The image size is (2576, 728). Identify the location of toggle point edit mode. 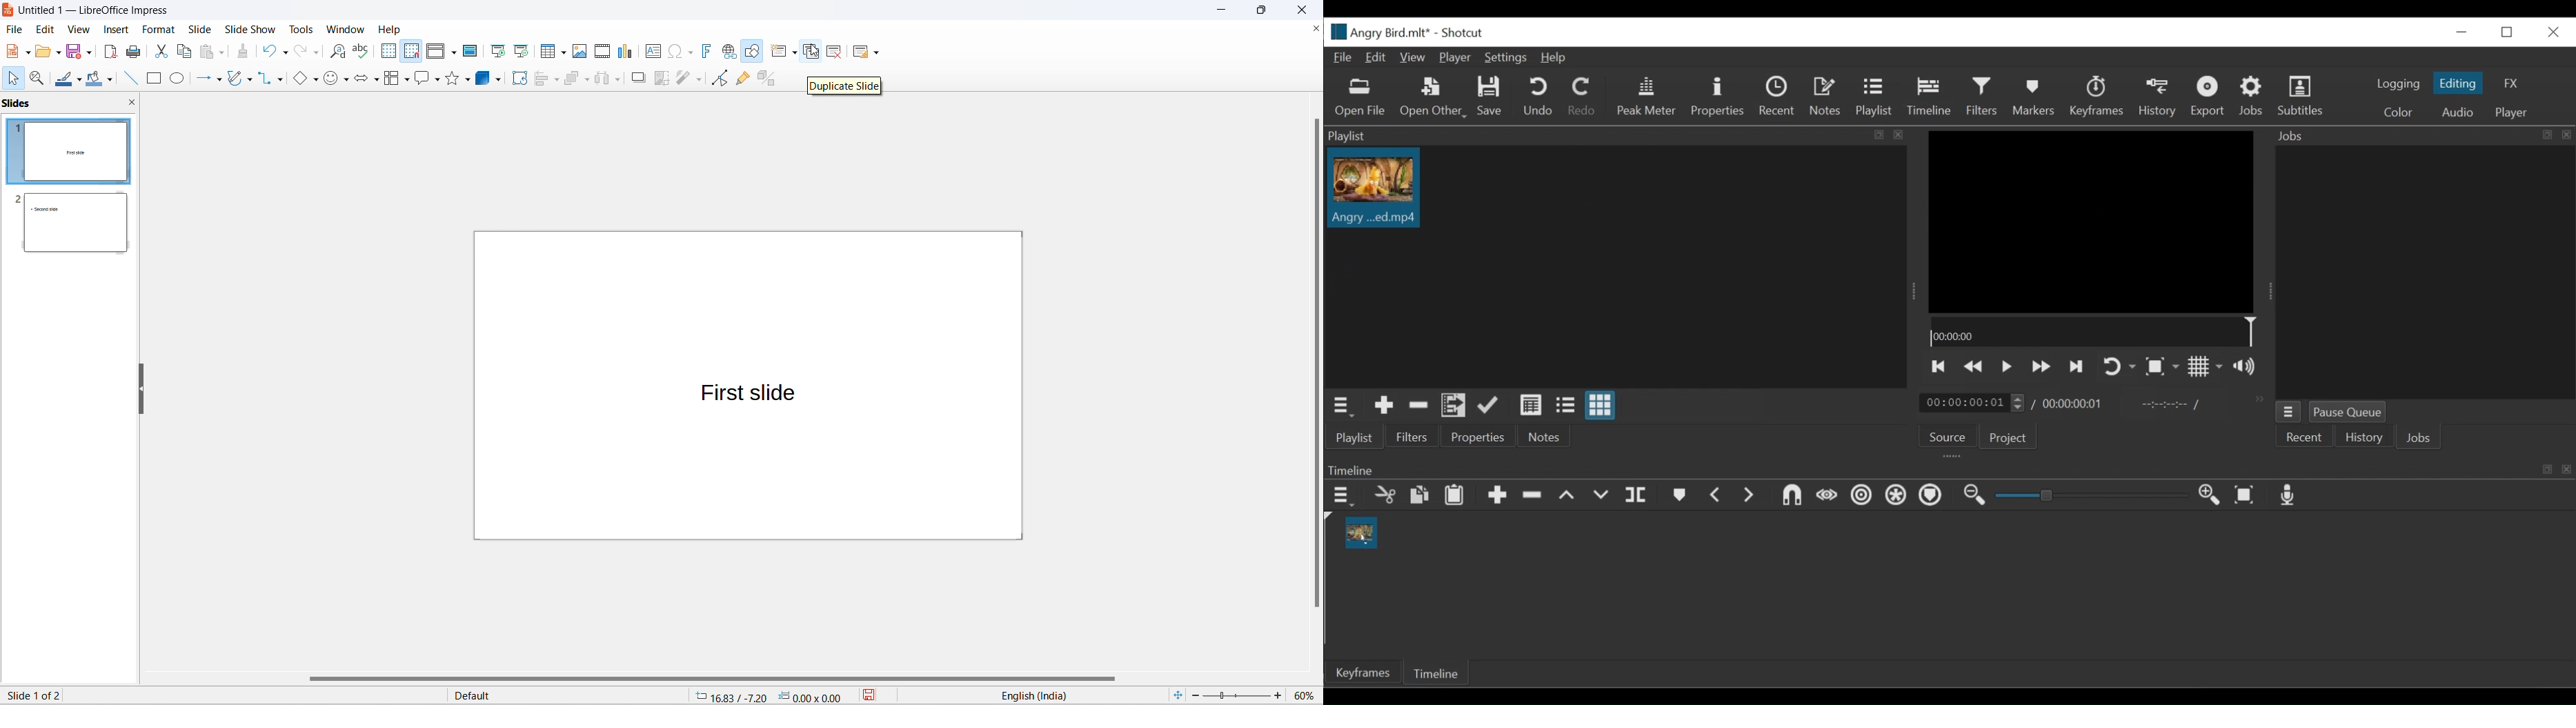
(722, 79).